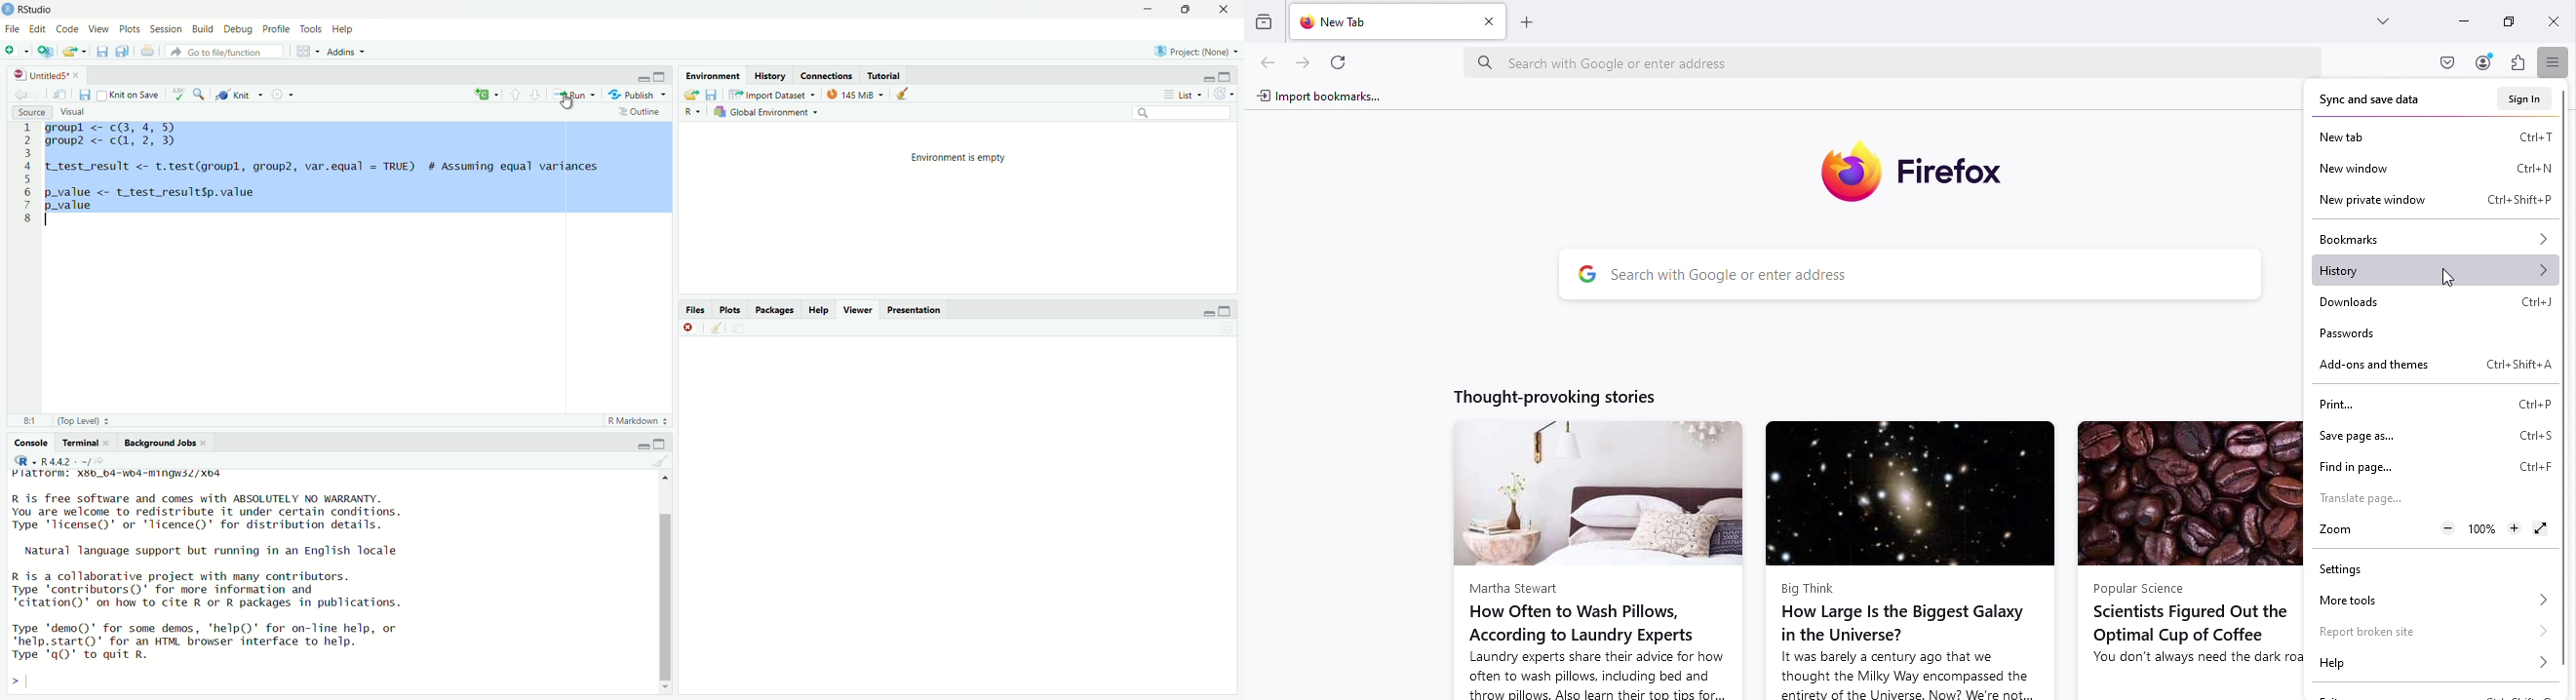 The image size is (2576, 700). What do you see at coordinates (536, 93) in the screenshot?
I see `go to next section` at bounding box center [536, 93].